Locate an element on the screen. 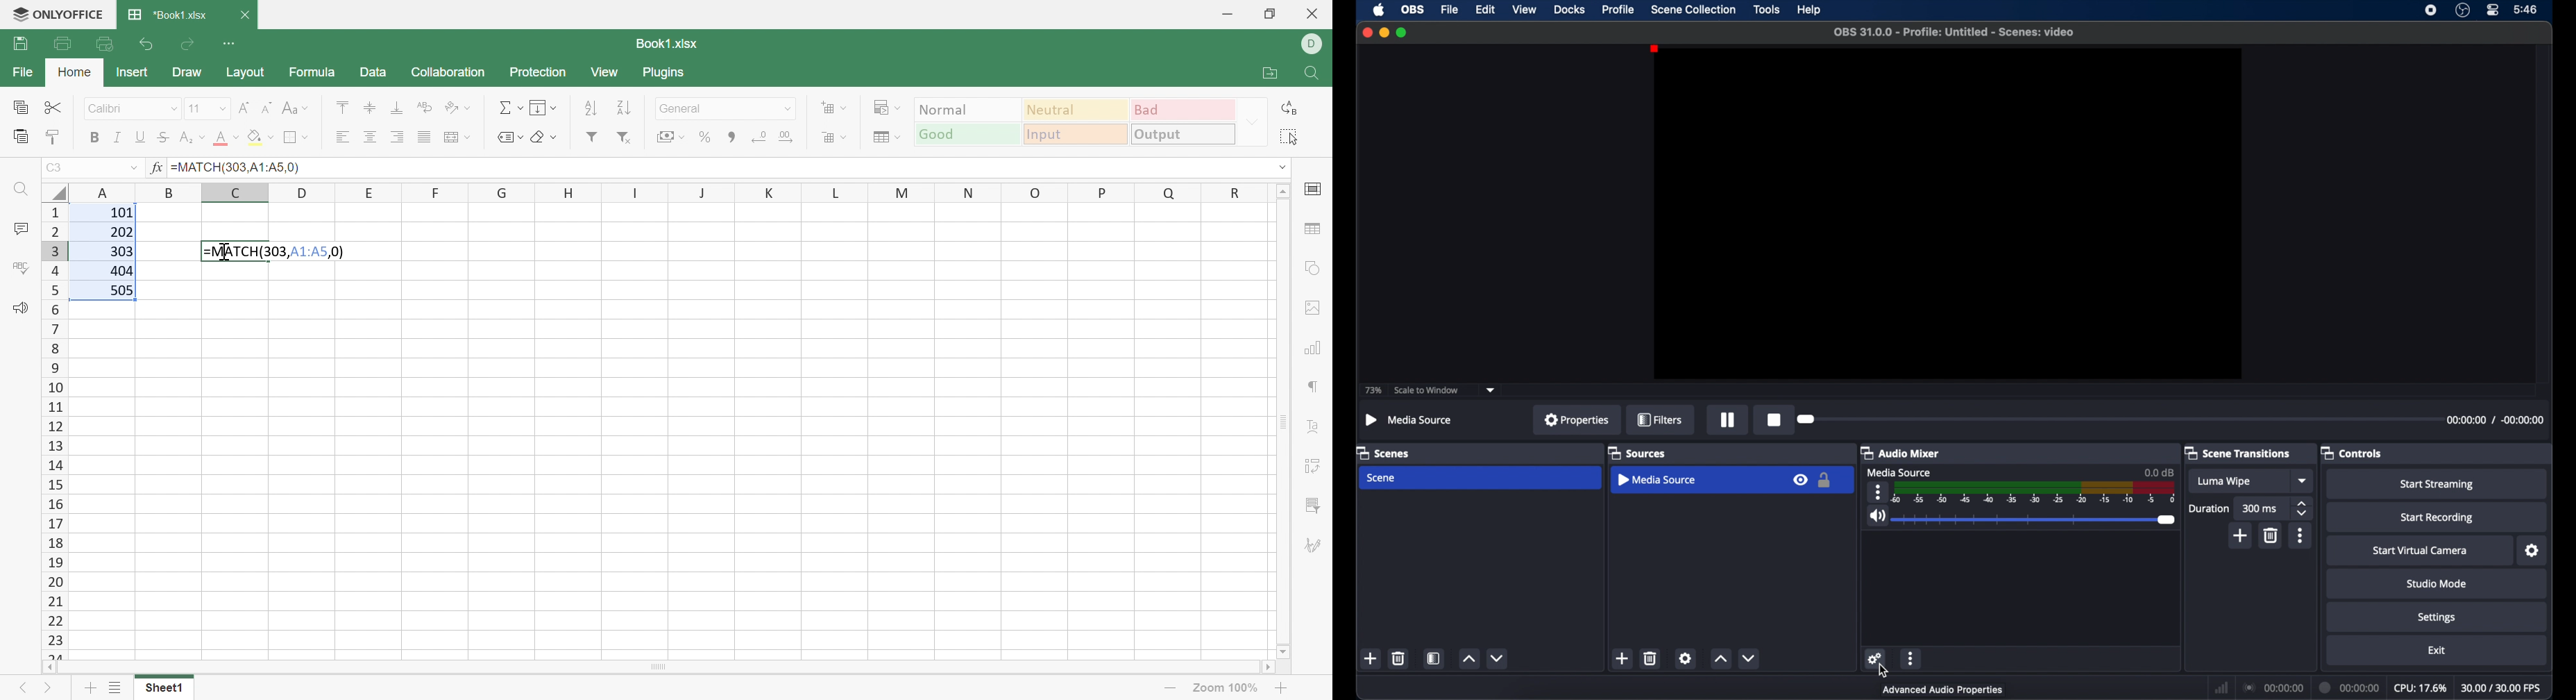  View is located at coordinates (609, 72).